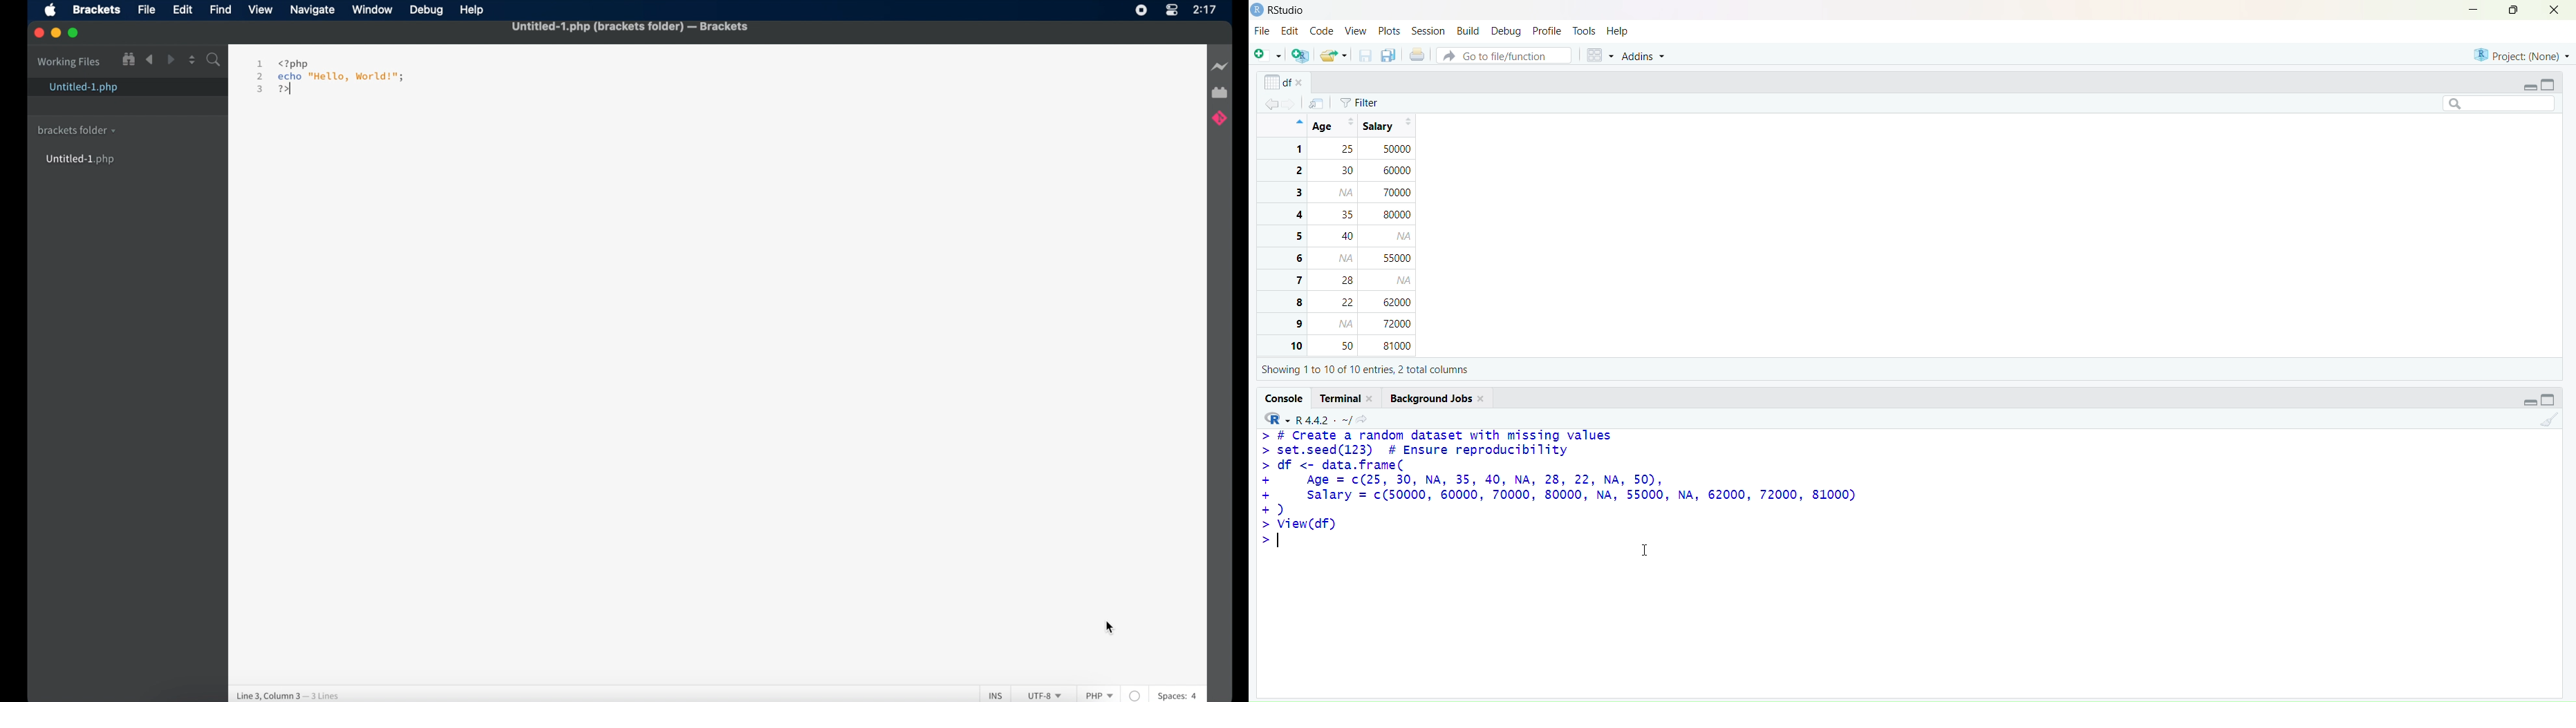 This screenshot has width=2576, height=728. Describe the element at coordinates (1504, 32) in the screenshot. I see `debug` at that location.